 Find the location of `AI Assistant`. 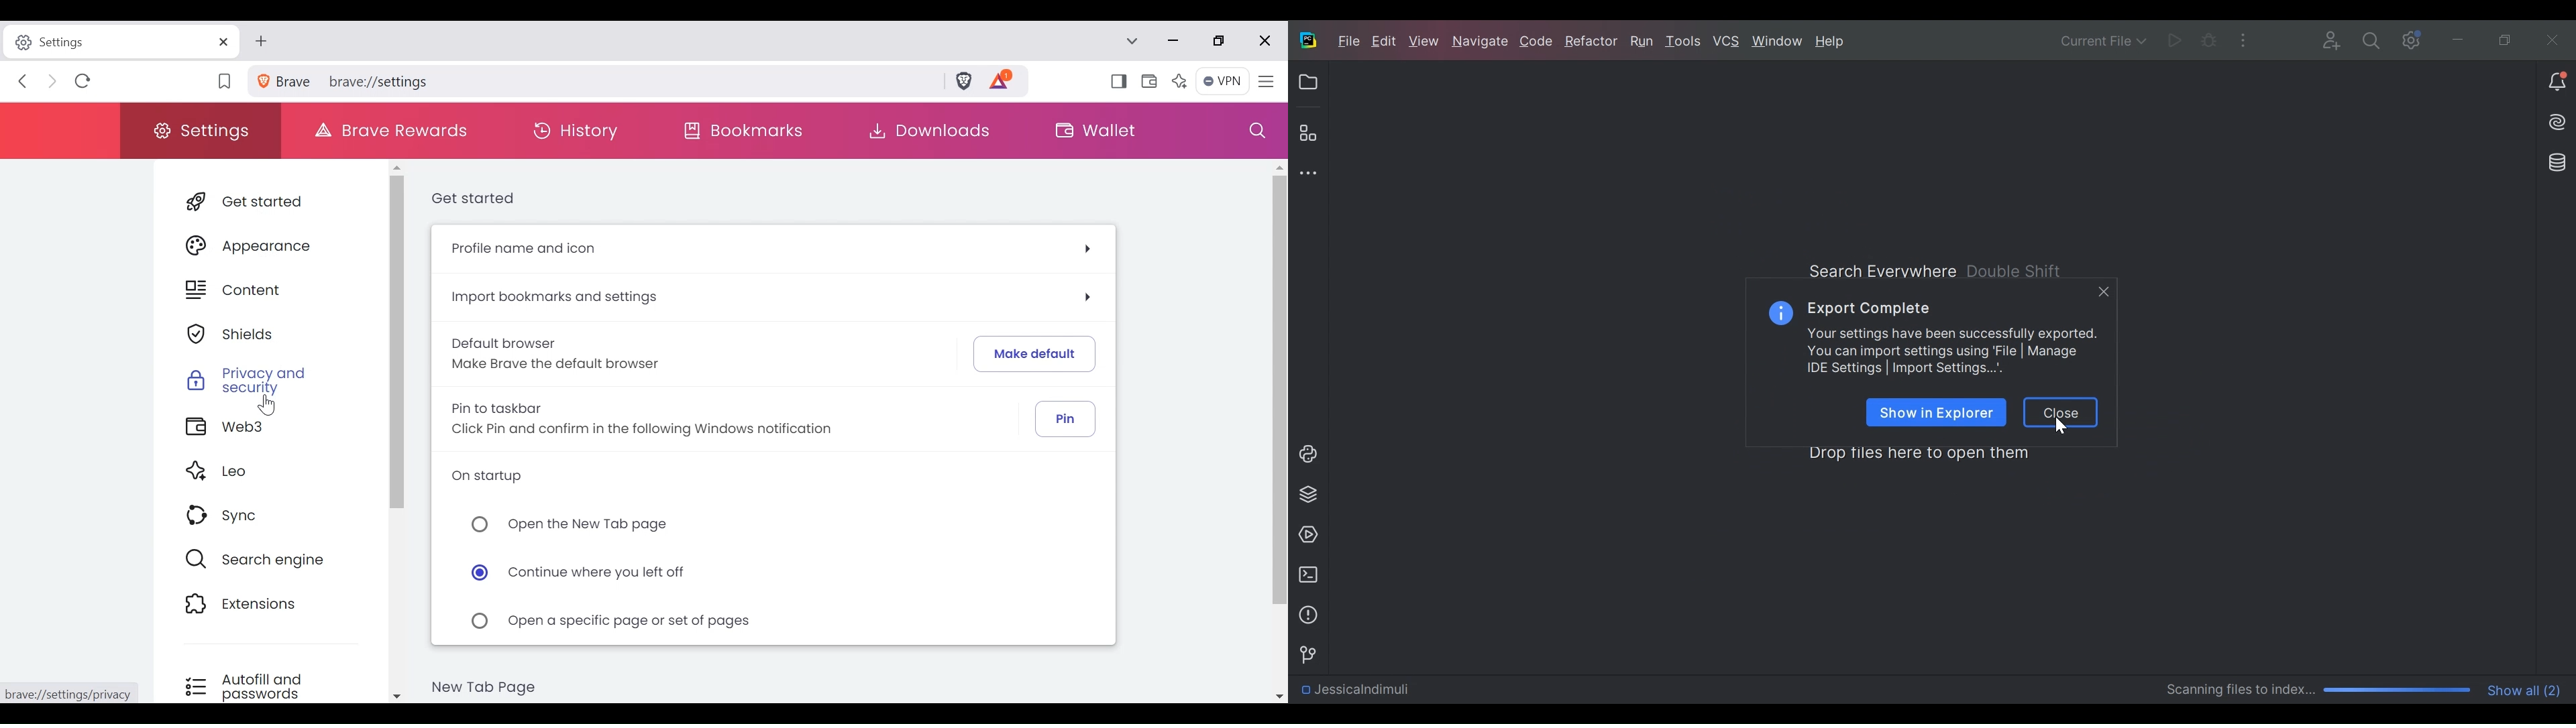

AI Assistant is located at coordinates (2559, 121).